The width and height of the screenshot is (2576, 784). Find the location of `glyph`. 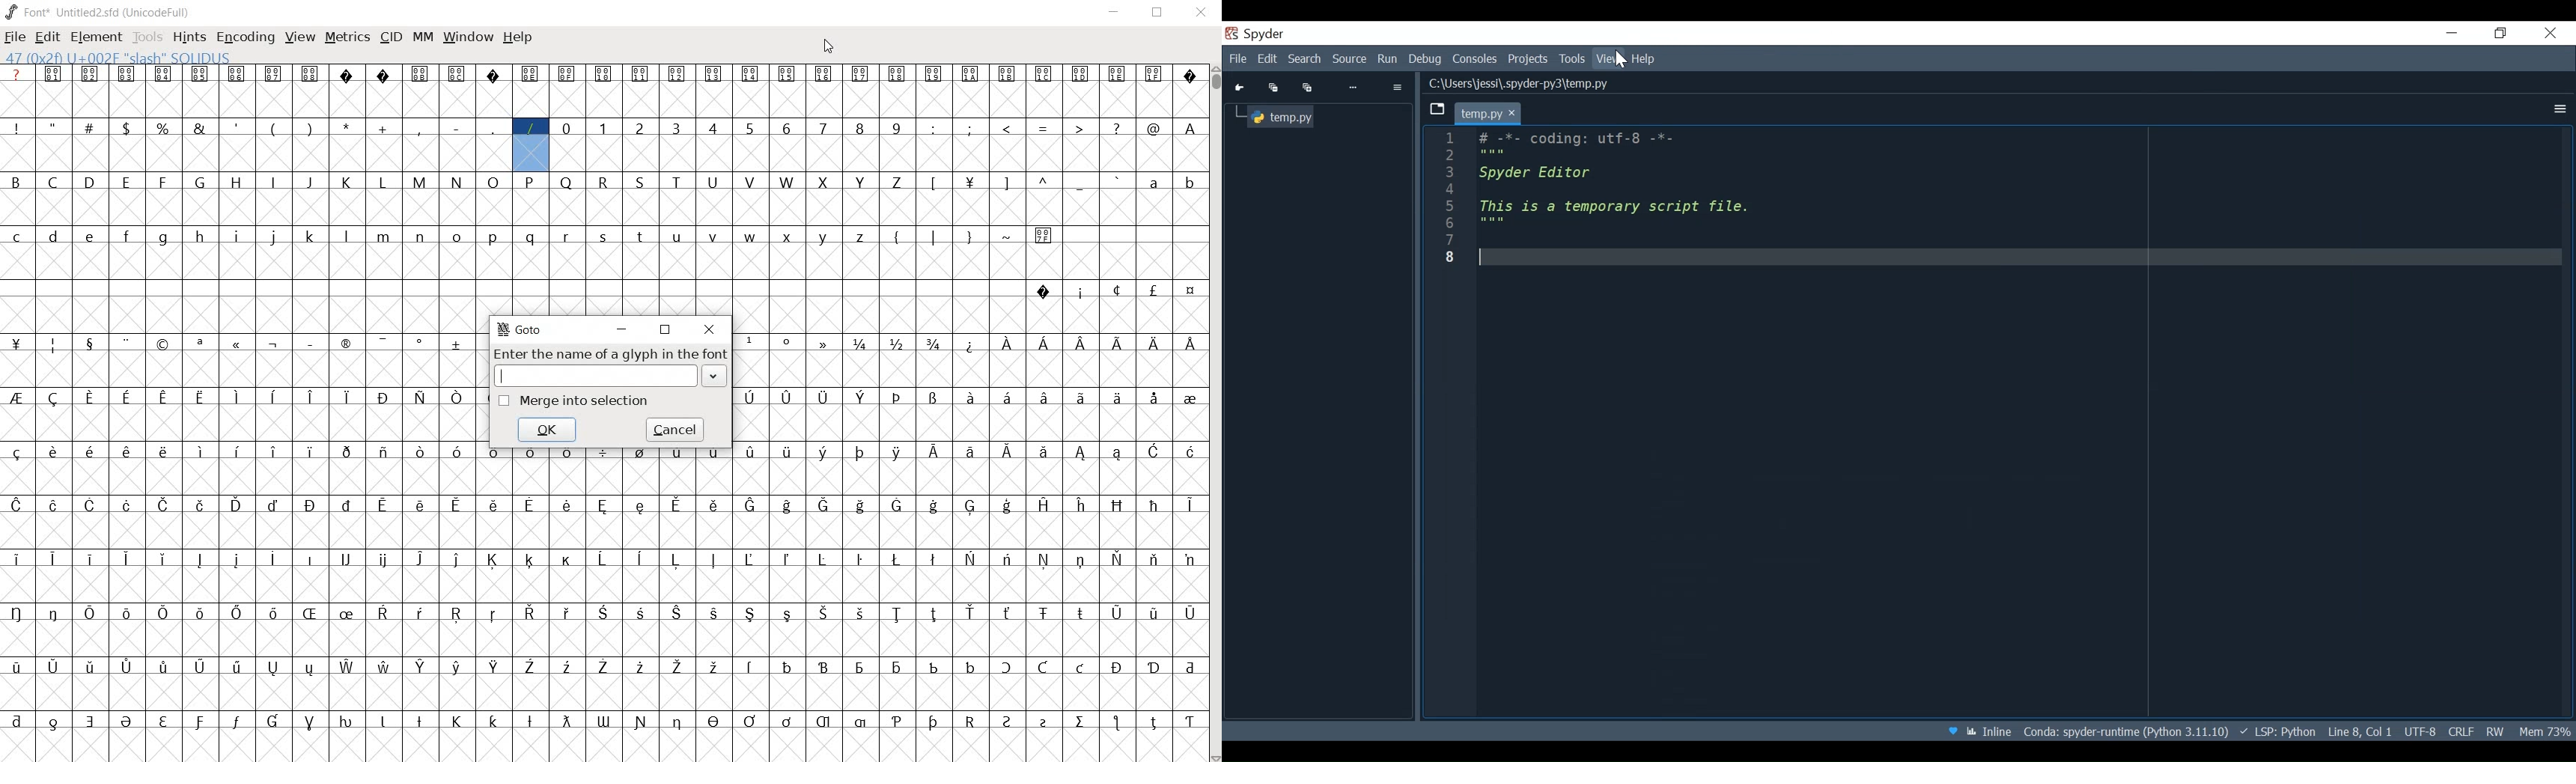

glyph is located at coordinates (162, 128).